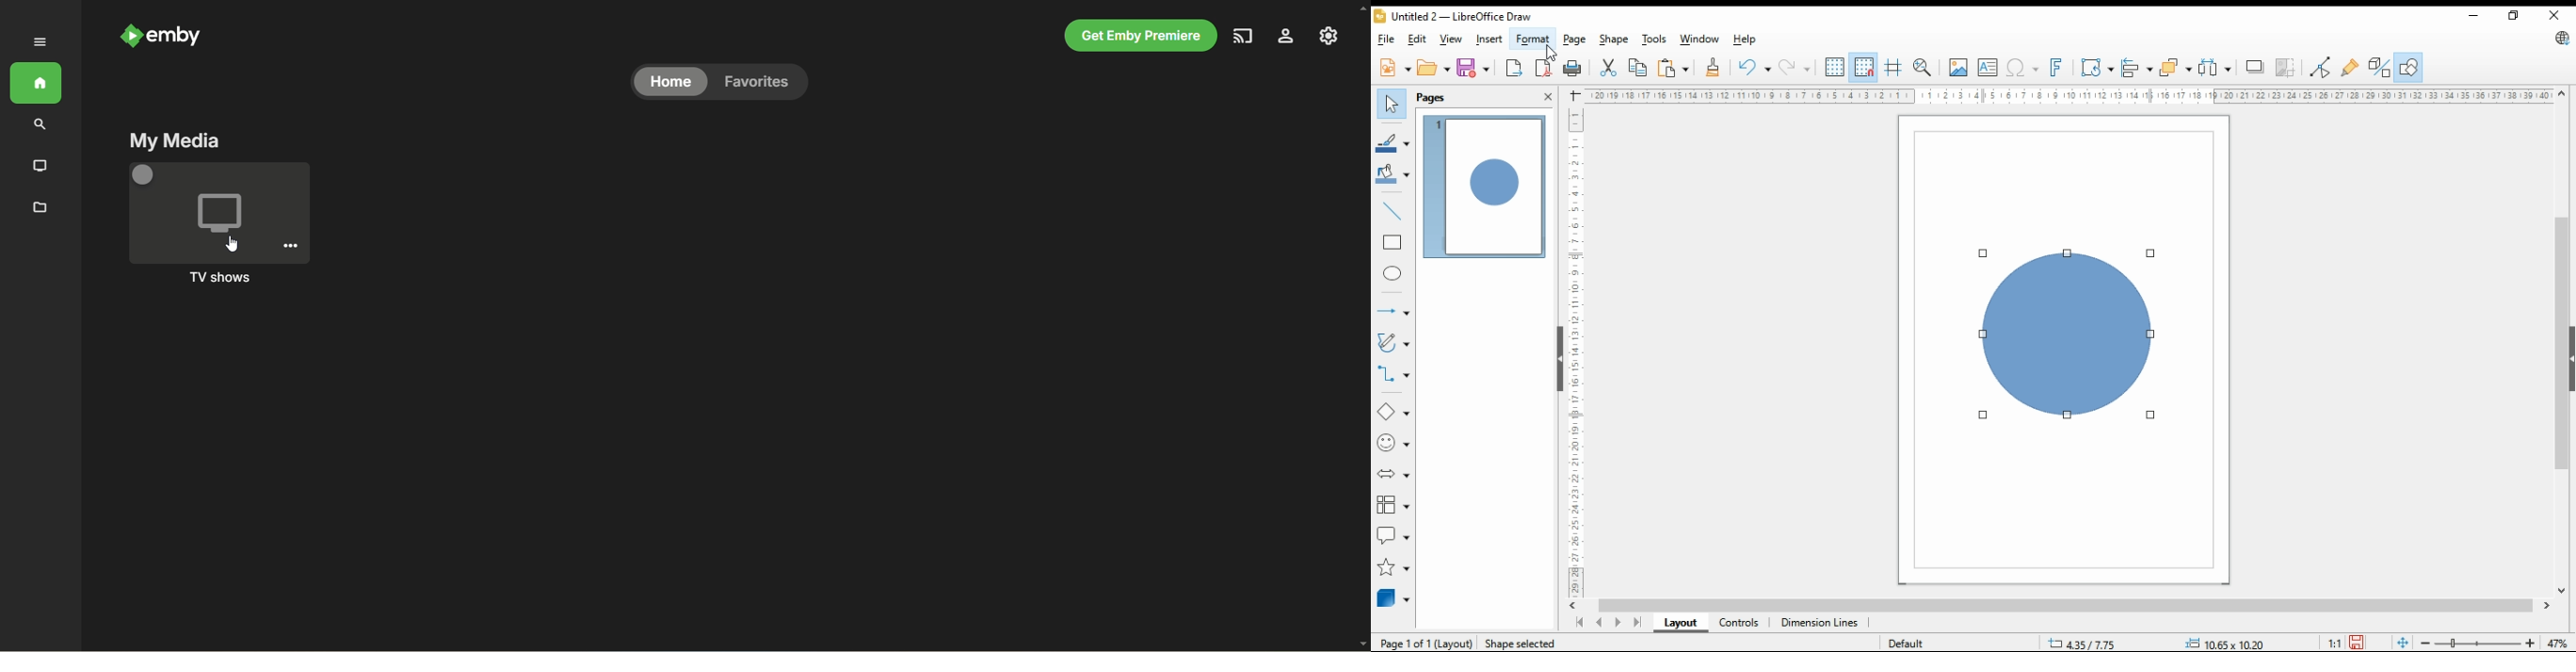 Image resolution: width=2576 pixels, height=672 pixels. Describe the element at coordinates (1909, 644) in the screenshot. I see `default` at that location.